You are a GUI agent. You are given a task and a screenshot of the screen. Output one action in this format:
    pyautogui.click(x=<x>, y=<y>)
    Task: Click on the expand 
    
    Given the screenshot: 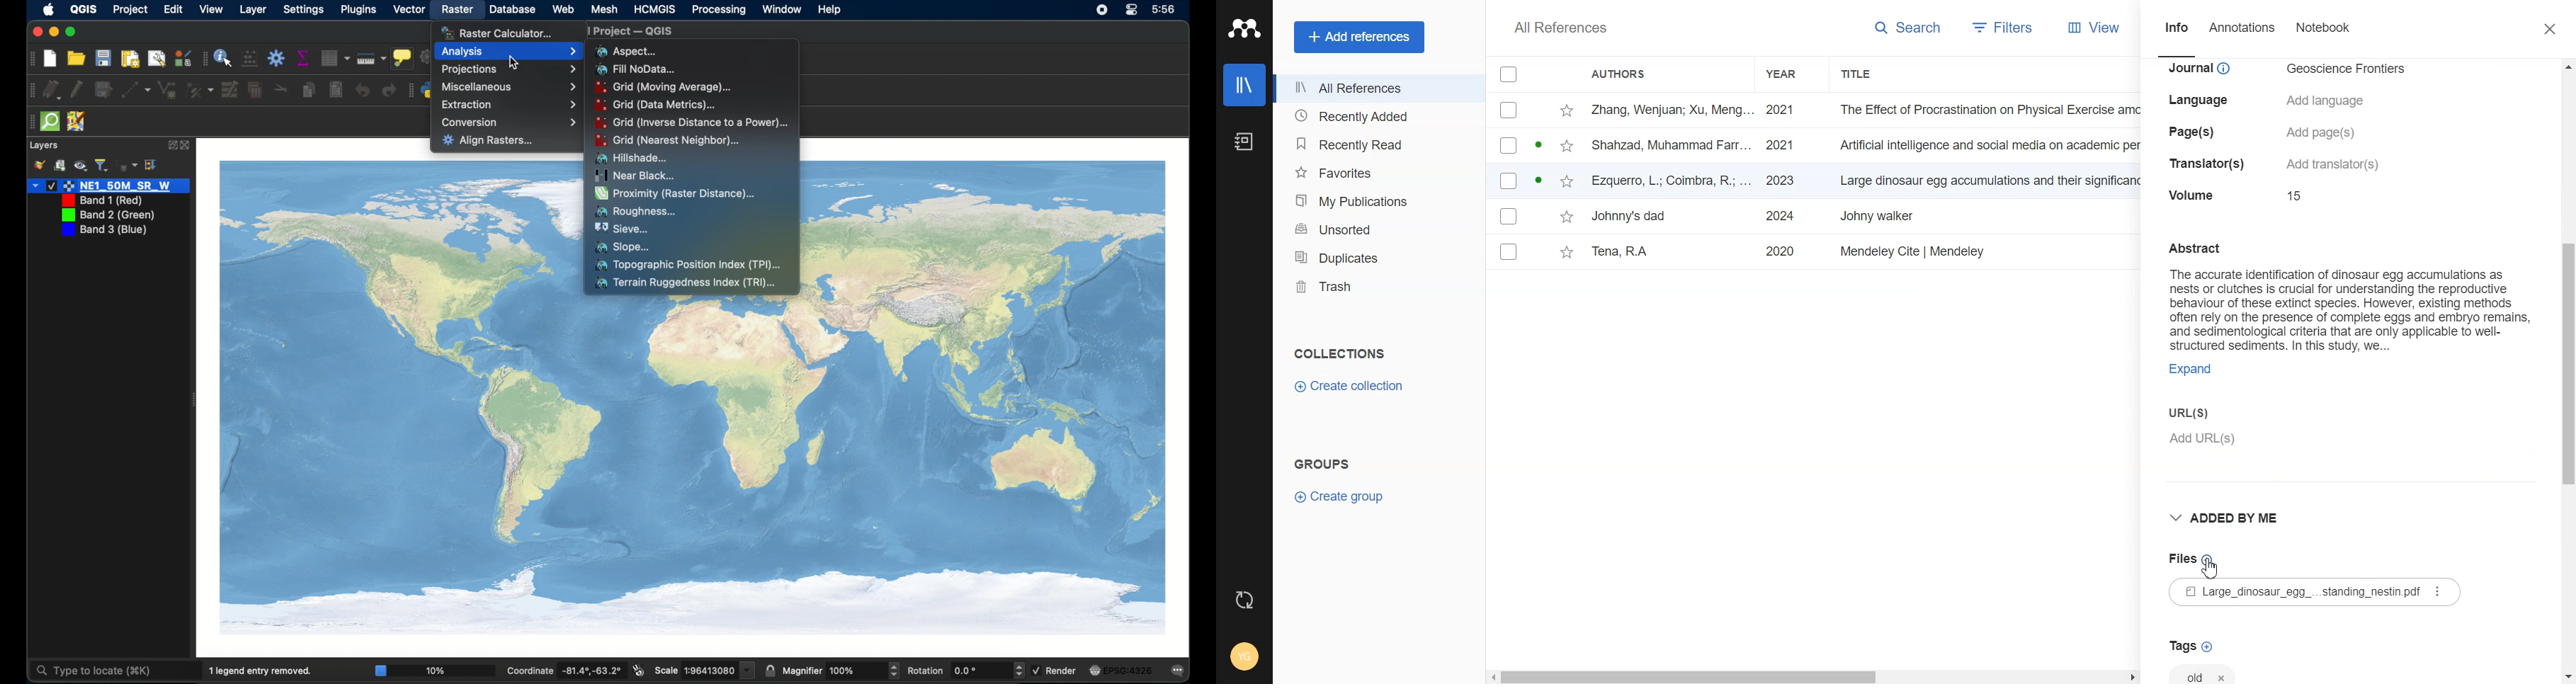 What is the action you would take?
    pyautogui.click(x=171, y=145)
    